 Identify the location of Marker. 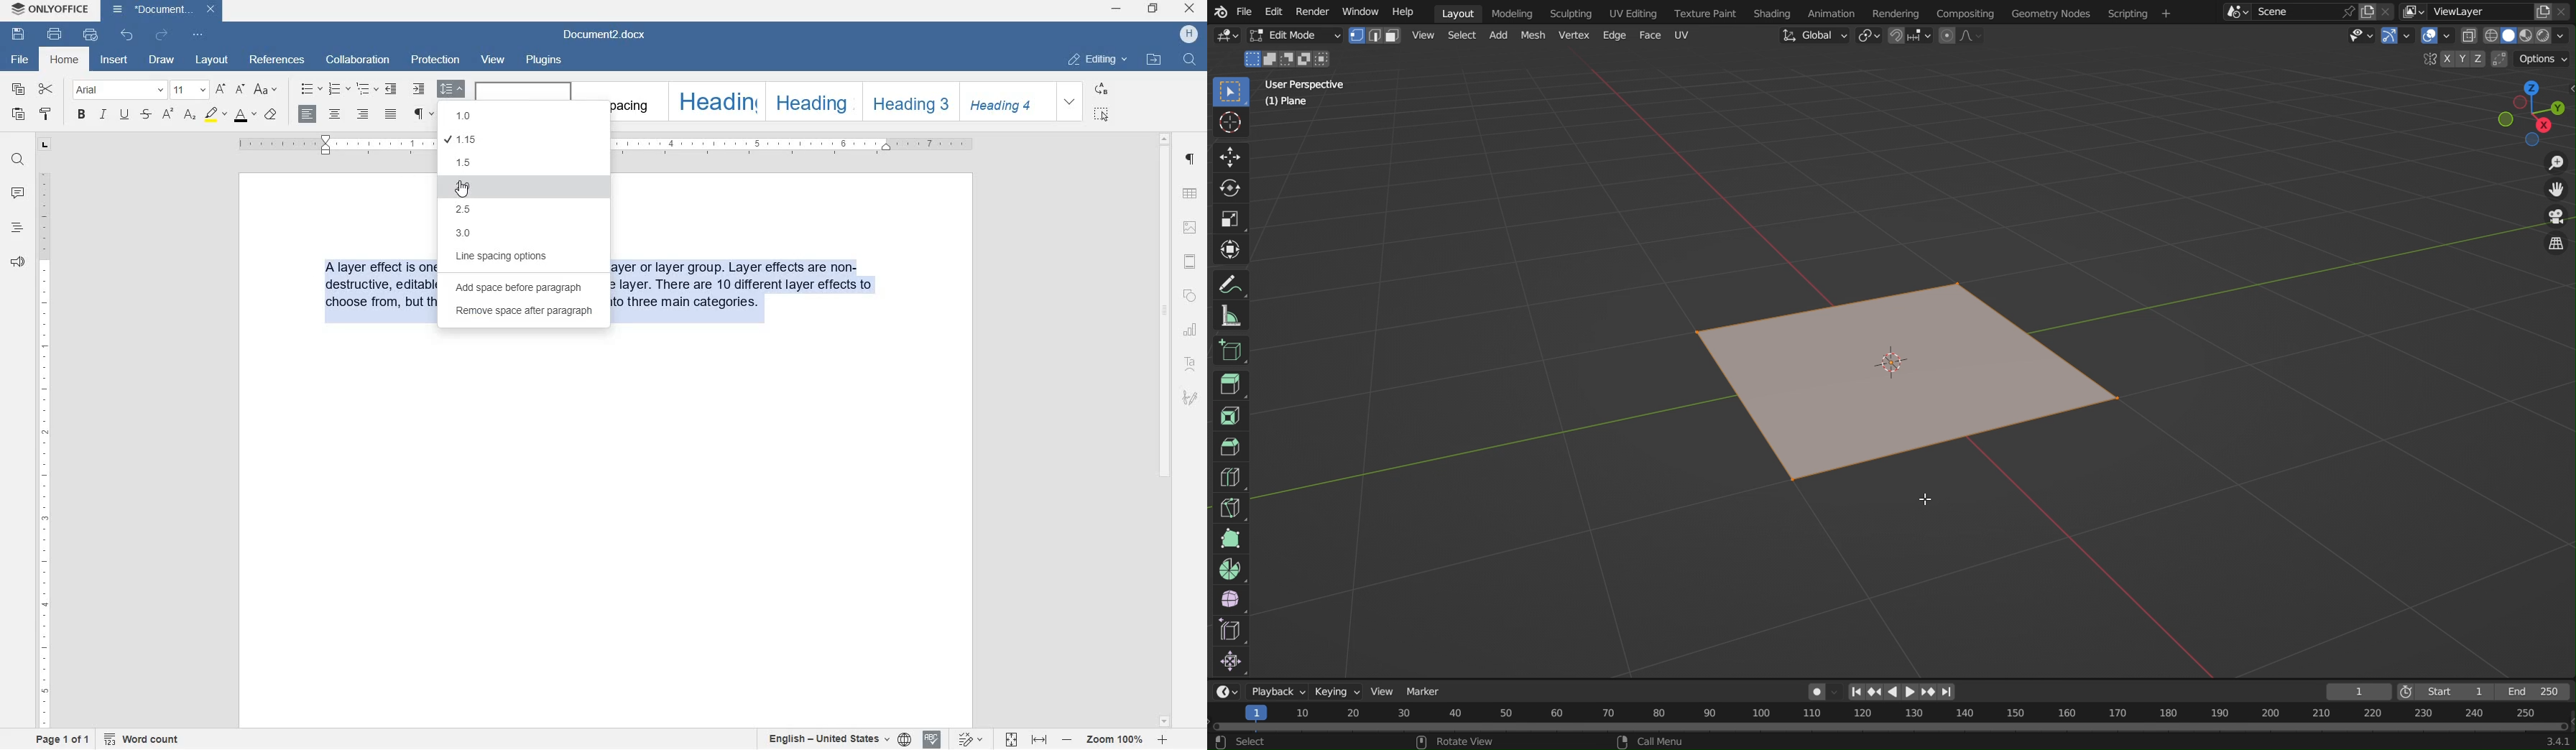
(1425, 693).